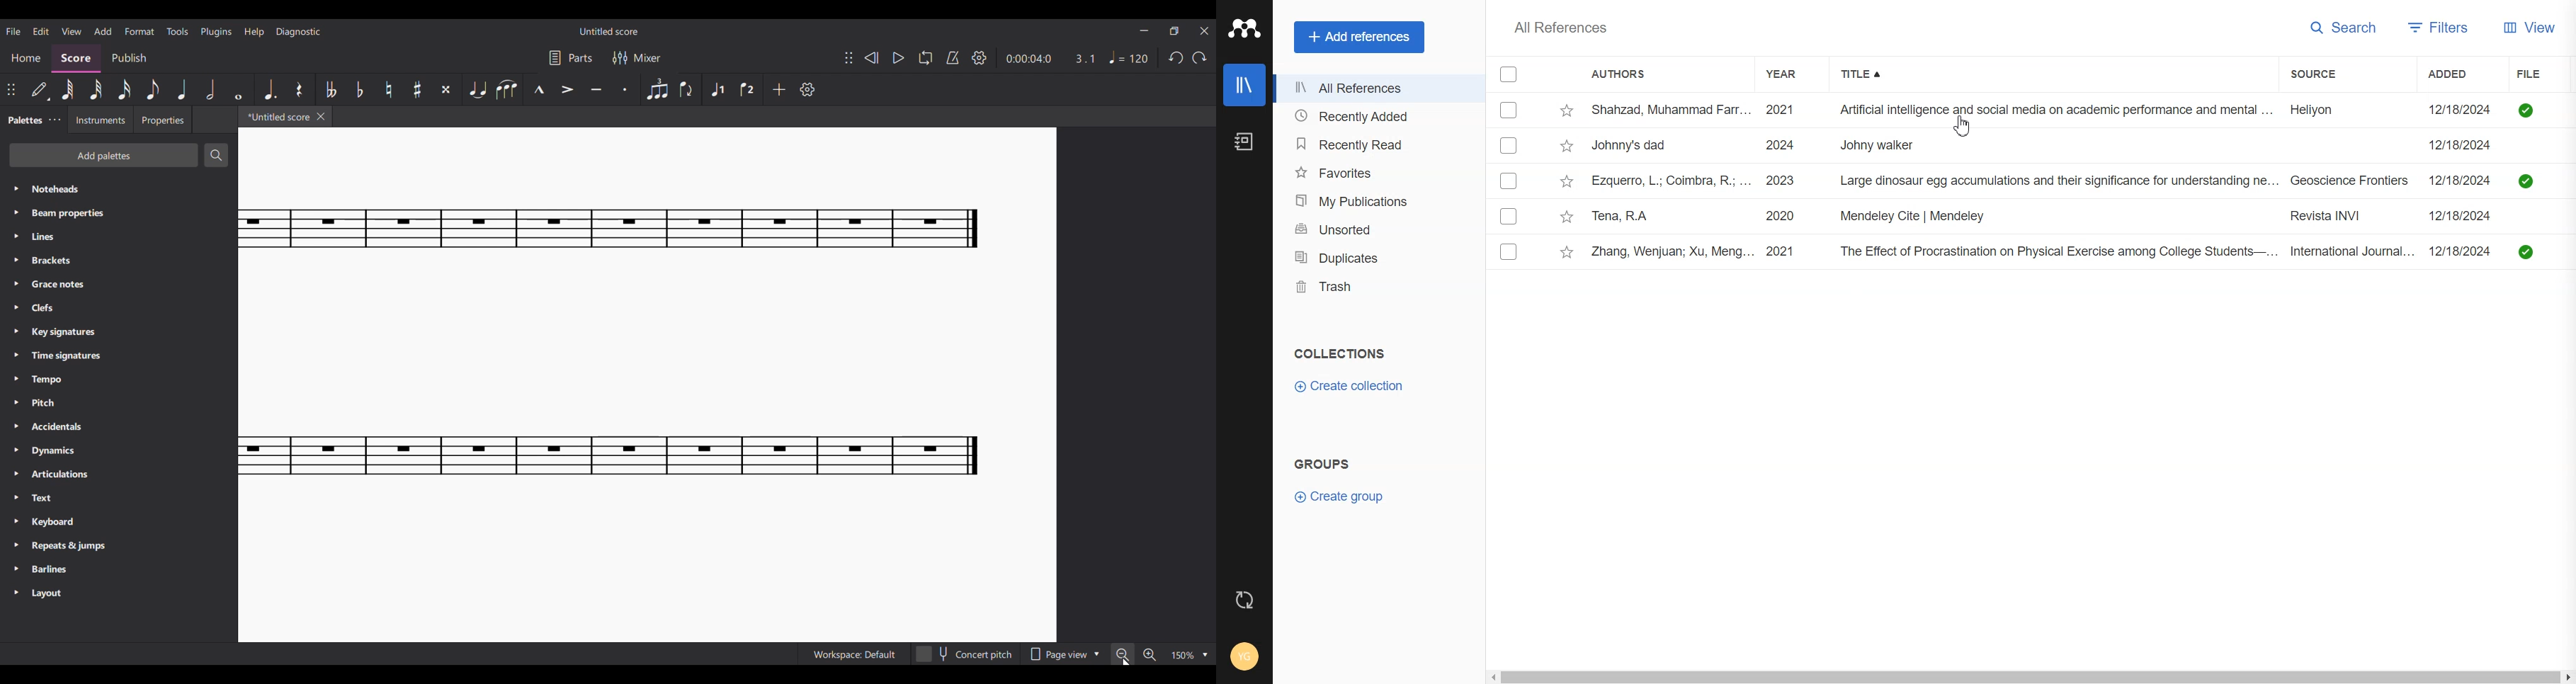  What do you see at coordinates (1245, 142) in the screenshot?
I see `Notebook` at bounding box center [1245, 142].